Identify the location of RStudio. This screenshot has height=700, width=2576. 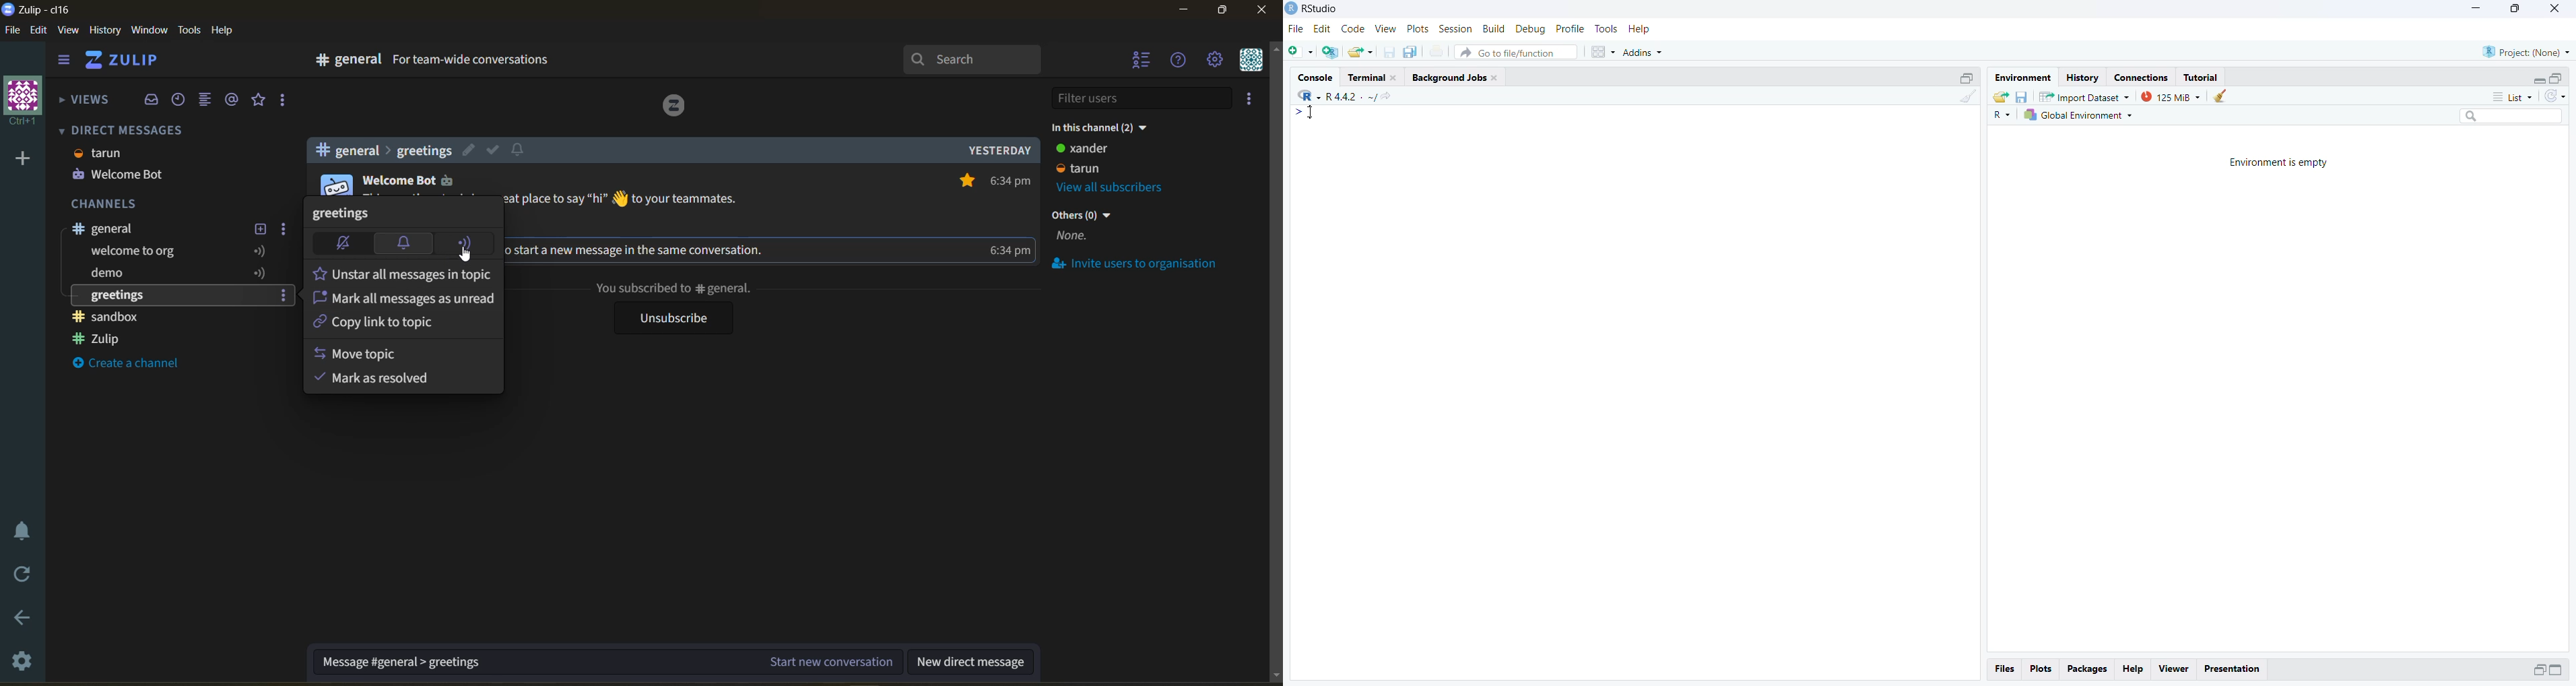
(1319, 7).